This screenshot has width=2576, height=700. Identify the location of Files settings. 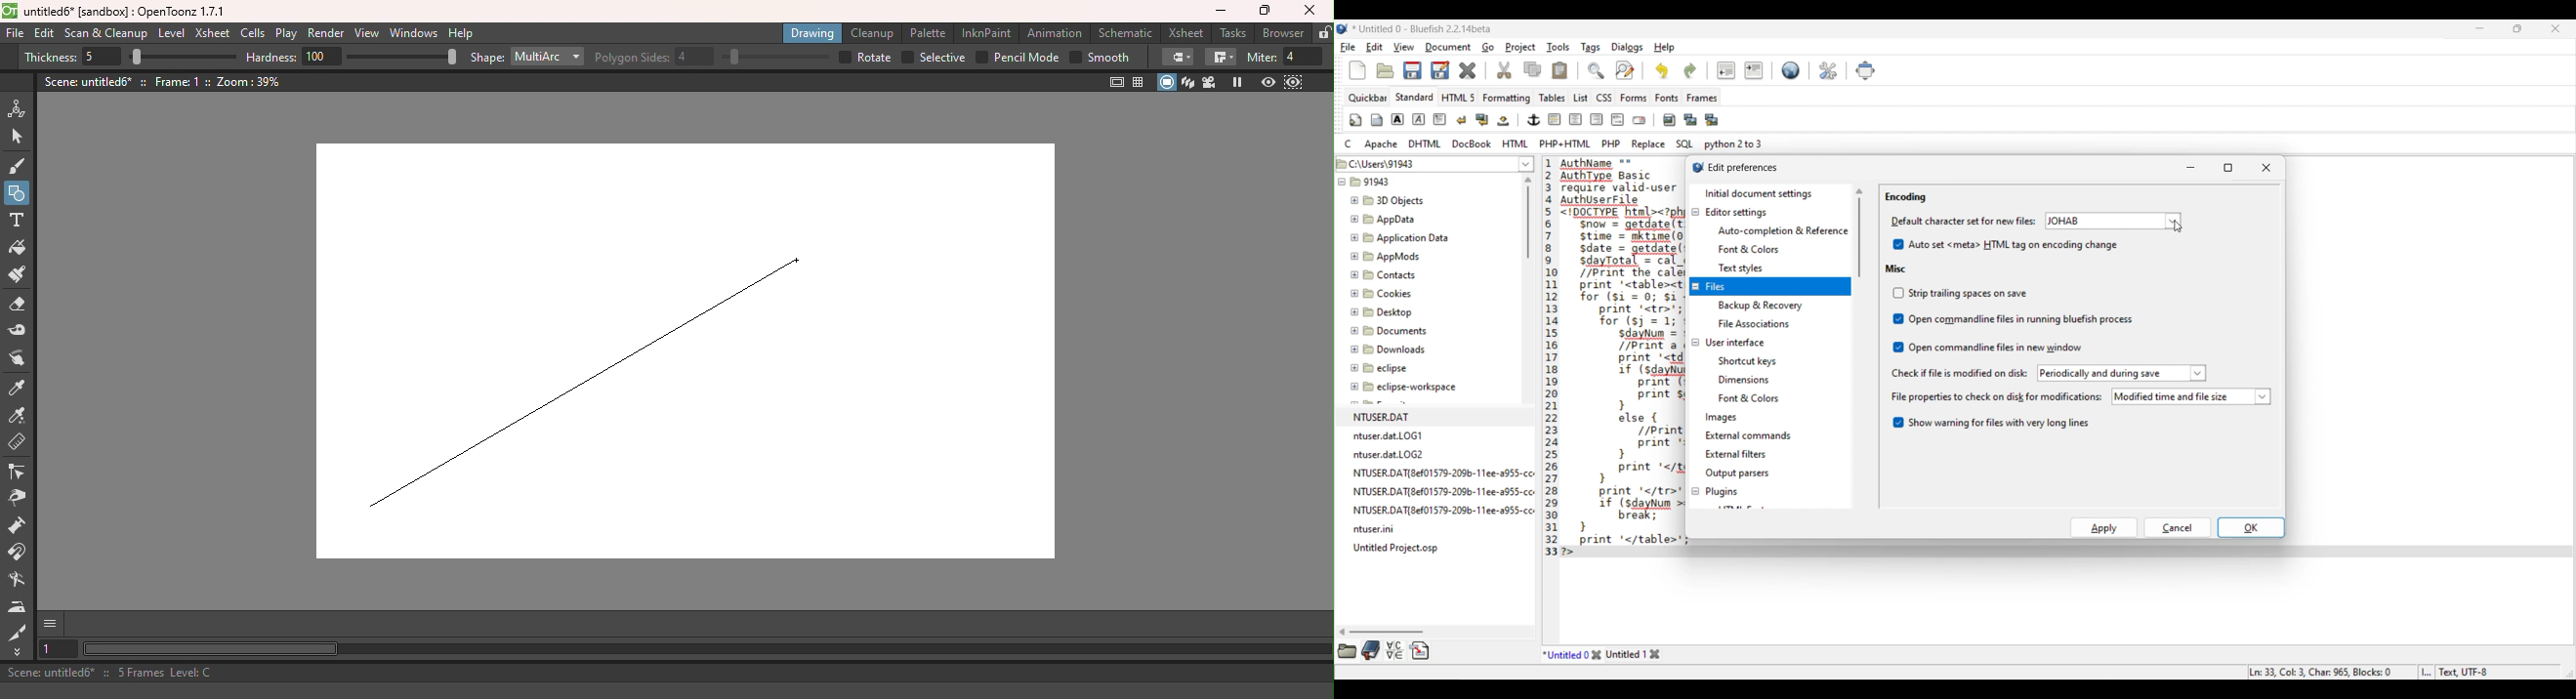
(1715, 287).